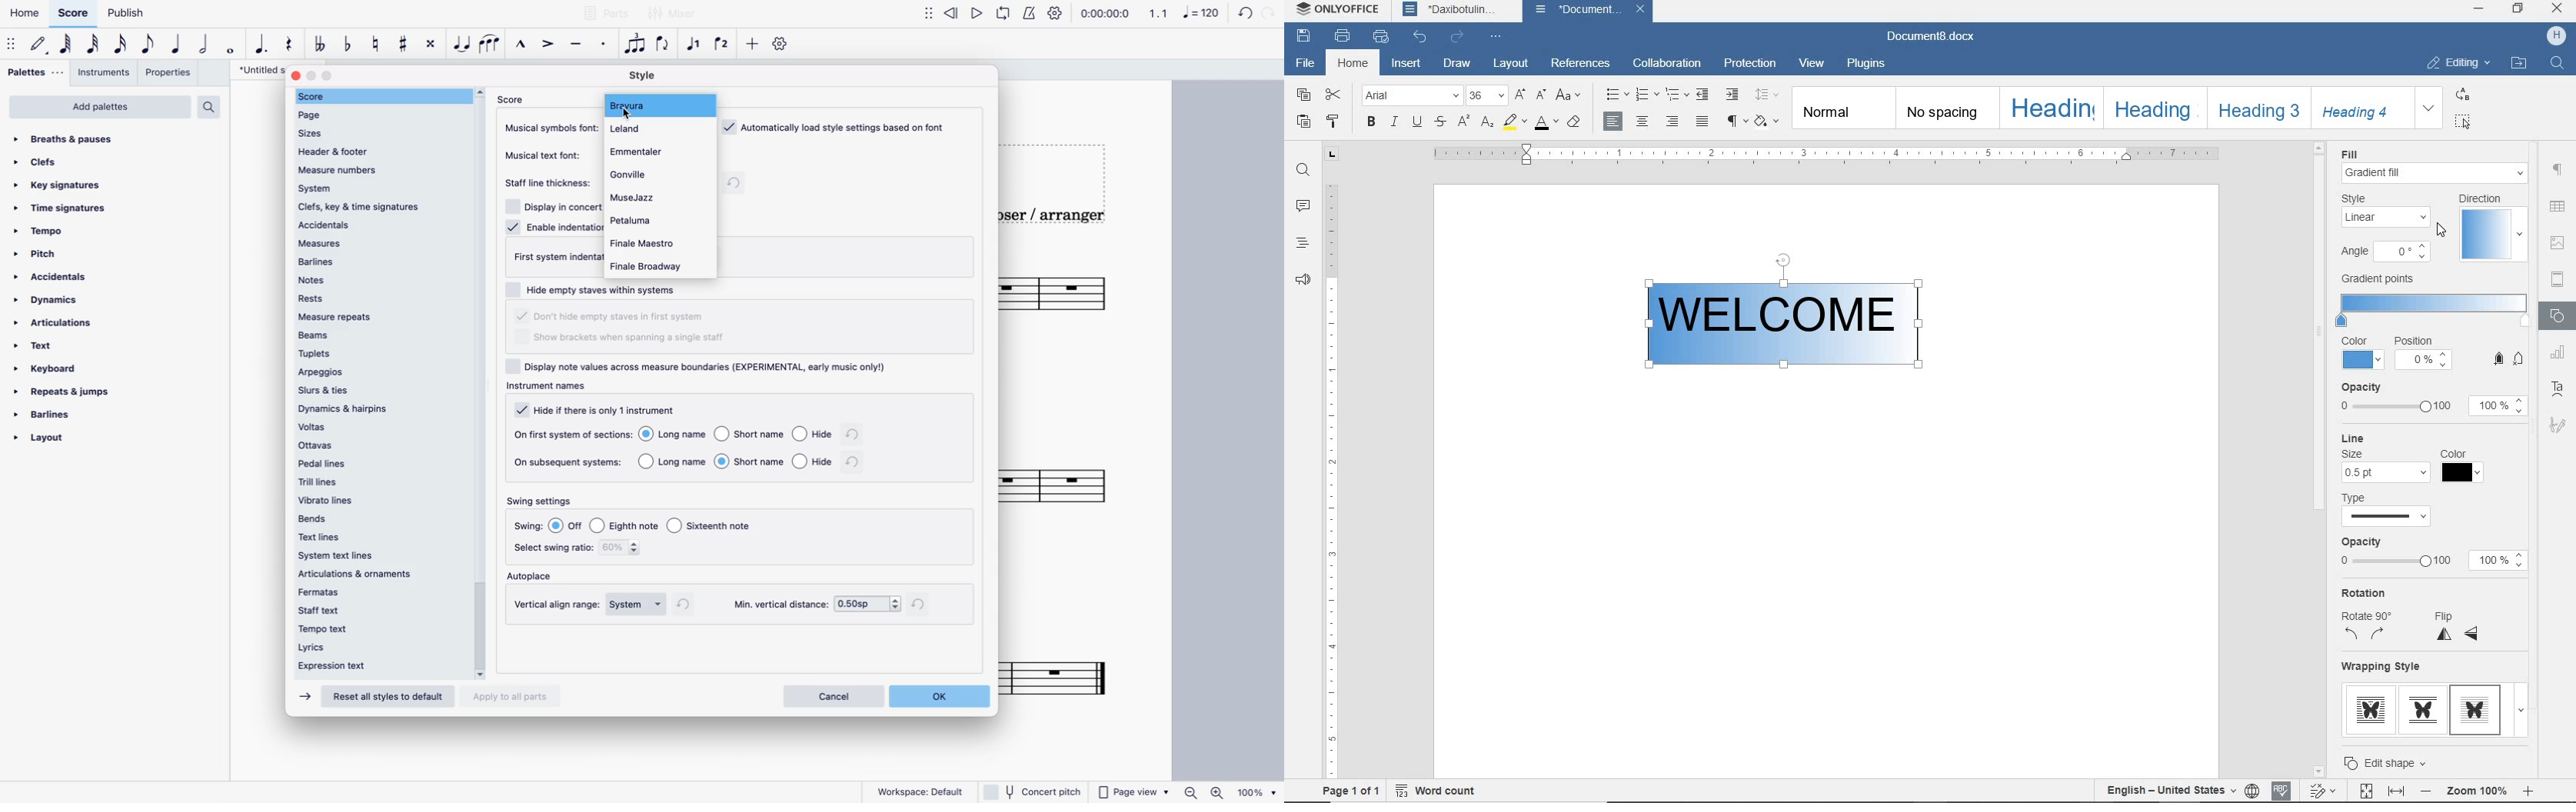  I want to click on STRIKETHROUGH, so click(1442, 121).